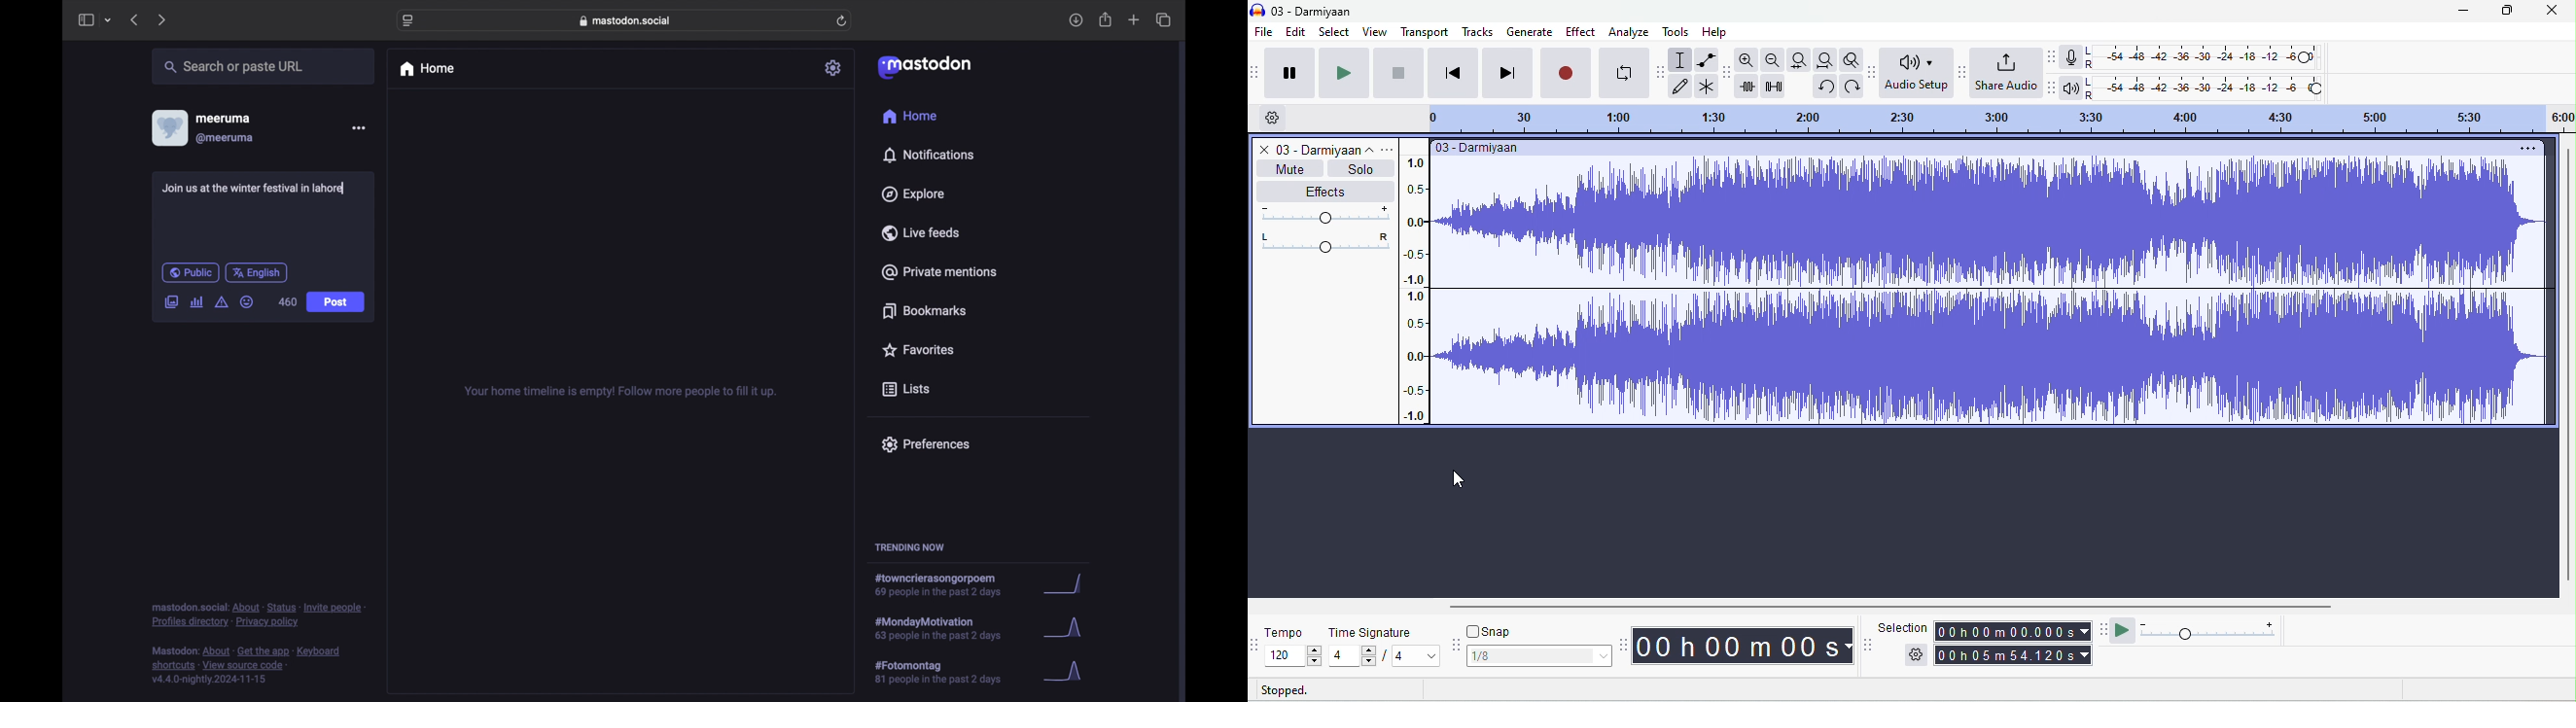  Describe the element at coordinates (1476, 33) in the screenshot. I see `tracks` at that location.